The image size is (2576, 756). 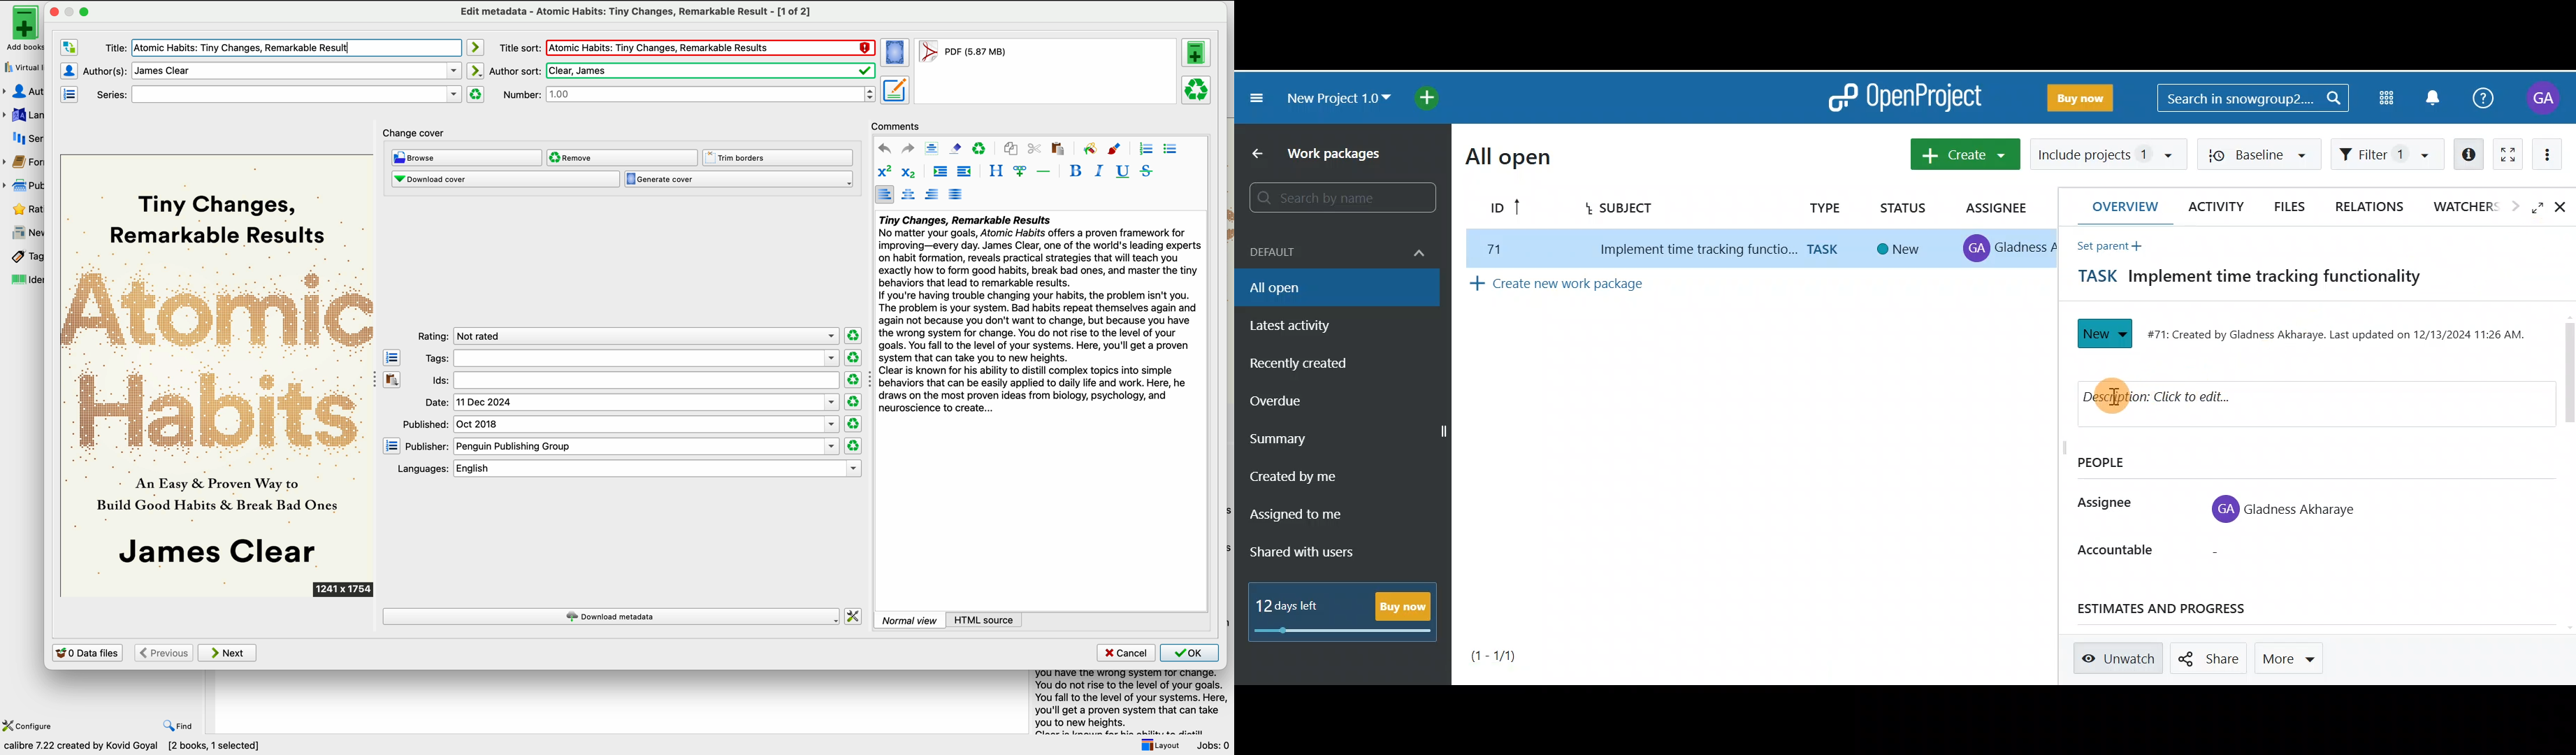 What do you see at coordinates (228, 653) in the screenshot?
I see `next button` at bounding box center [228, 653].